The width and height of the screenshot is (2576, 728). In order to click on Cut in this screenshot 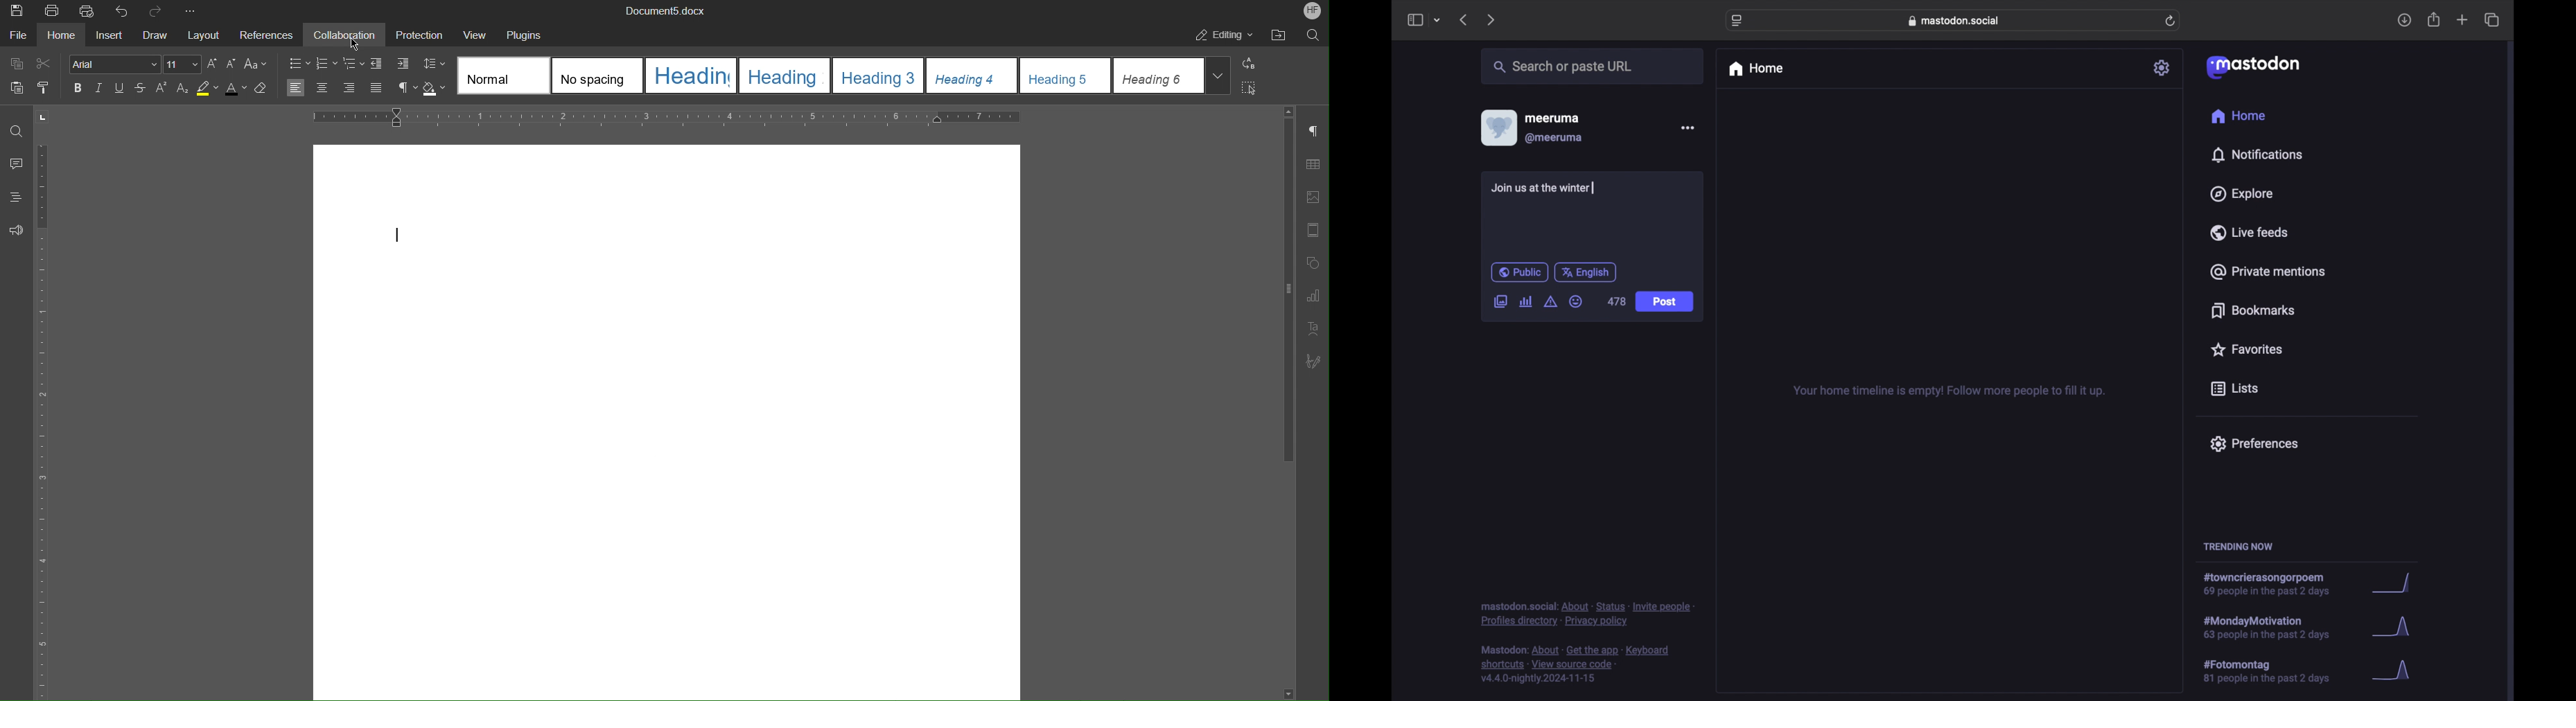, I will do `click(45, 64)`.